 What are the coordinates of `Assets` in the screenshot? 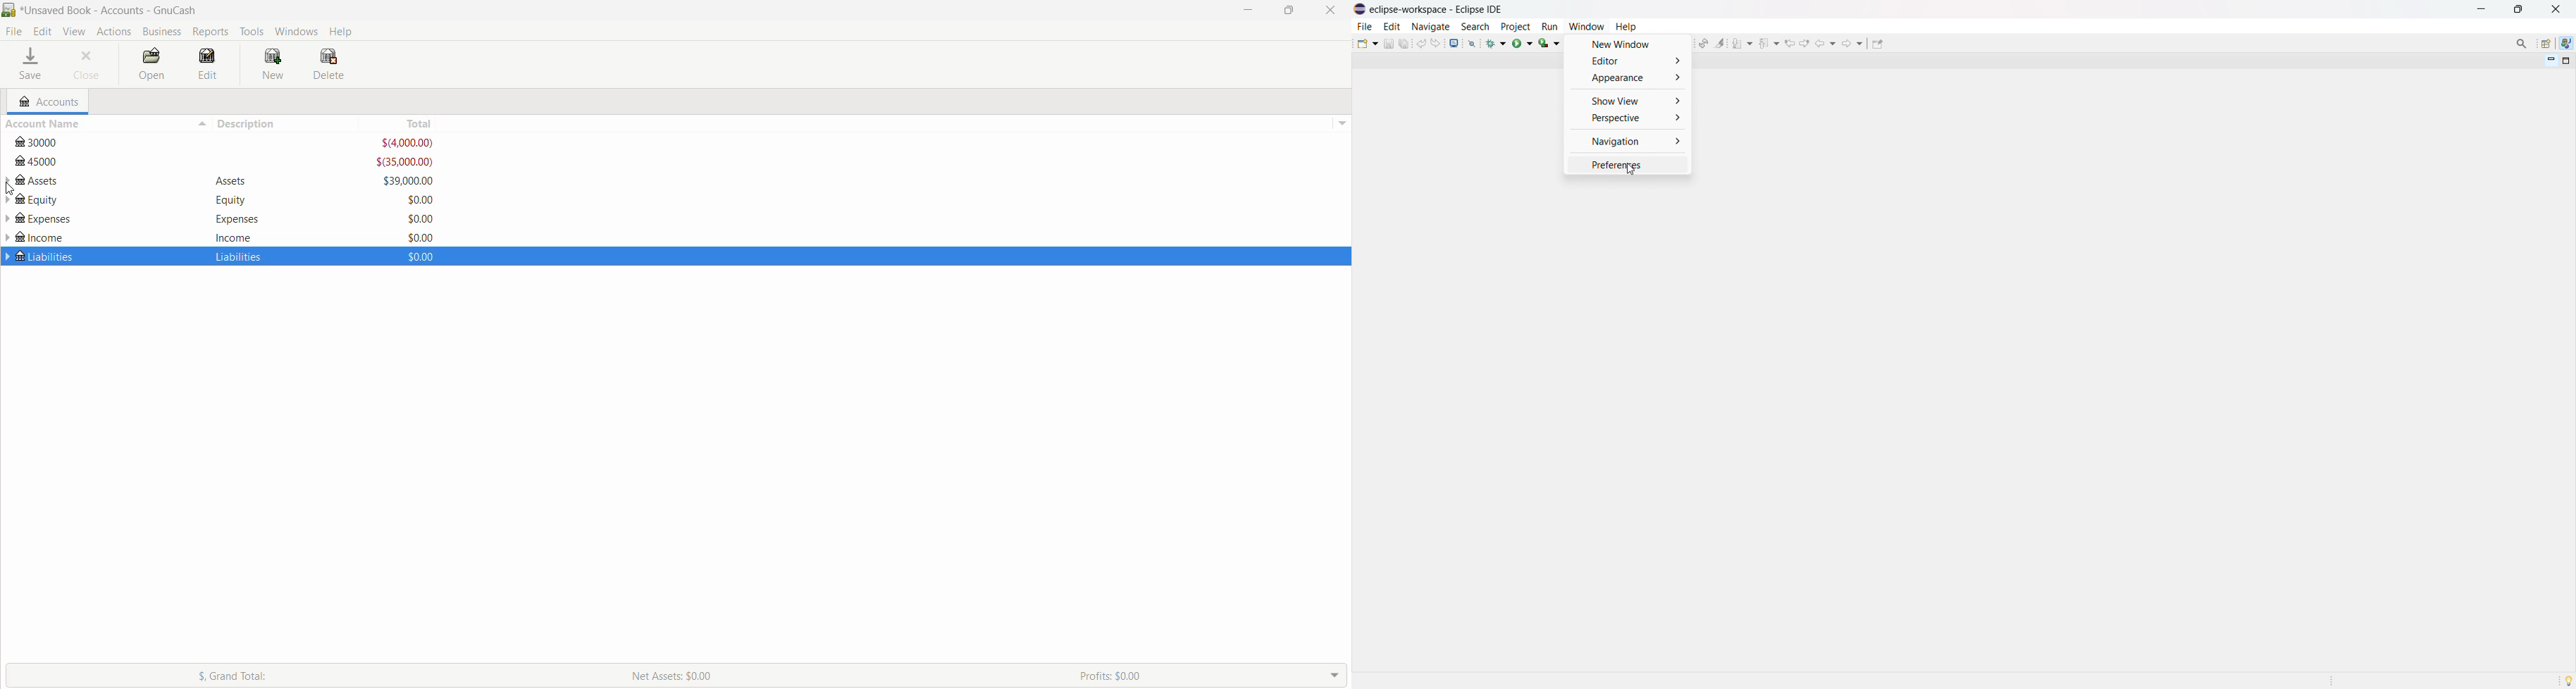 It's located at (243, 182).